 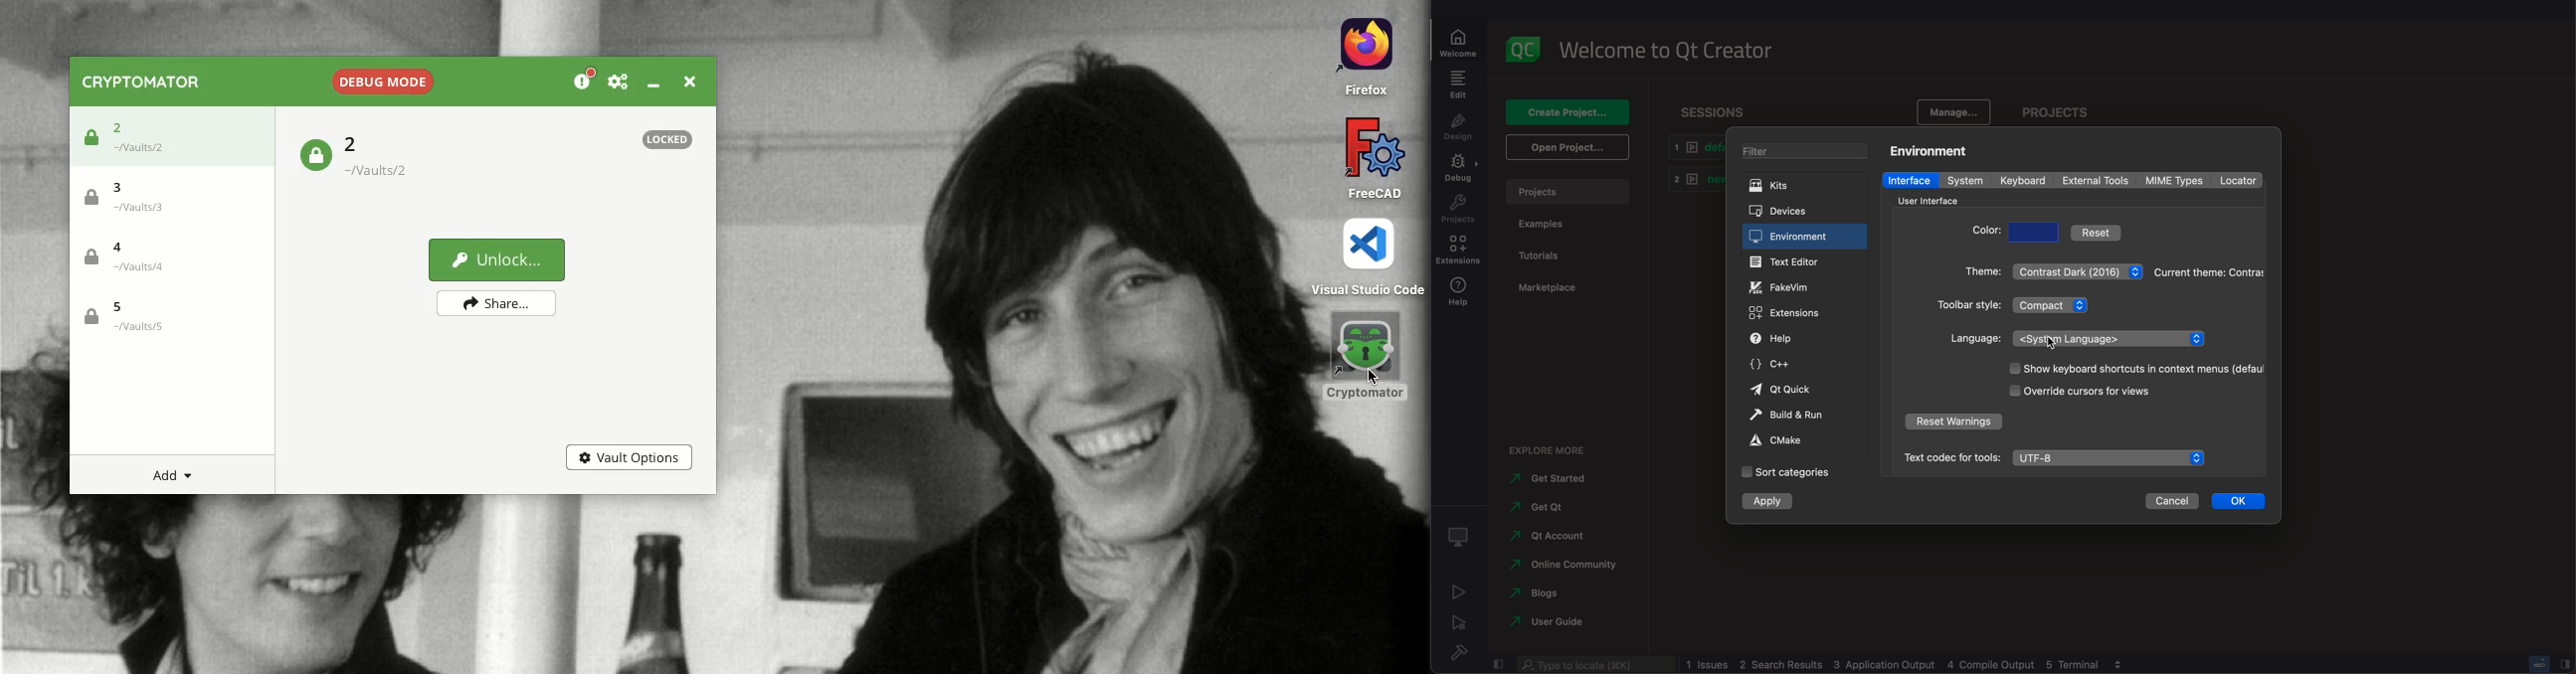 I want to click on Preferences, so click(x=626, y=83).